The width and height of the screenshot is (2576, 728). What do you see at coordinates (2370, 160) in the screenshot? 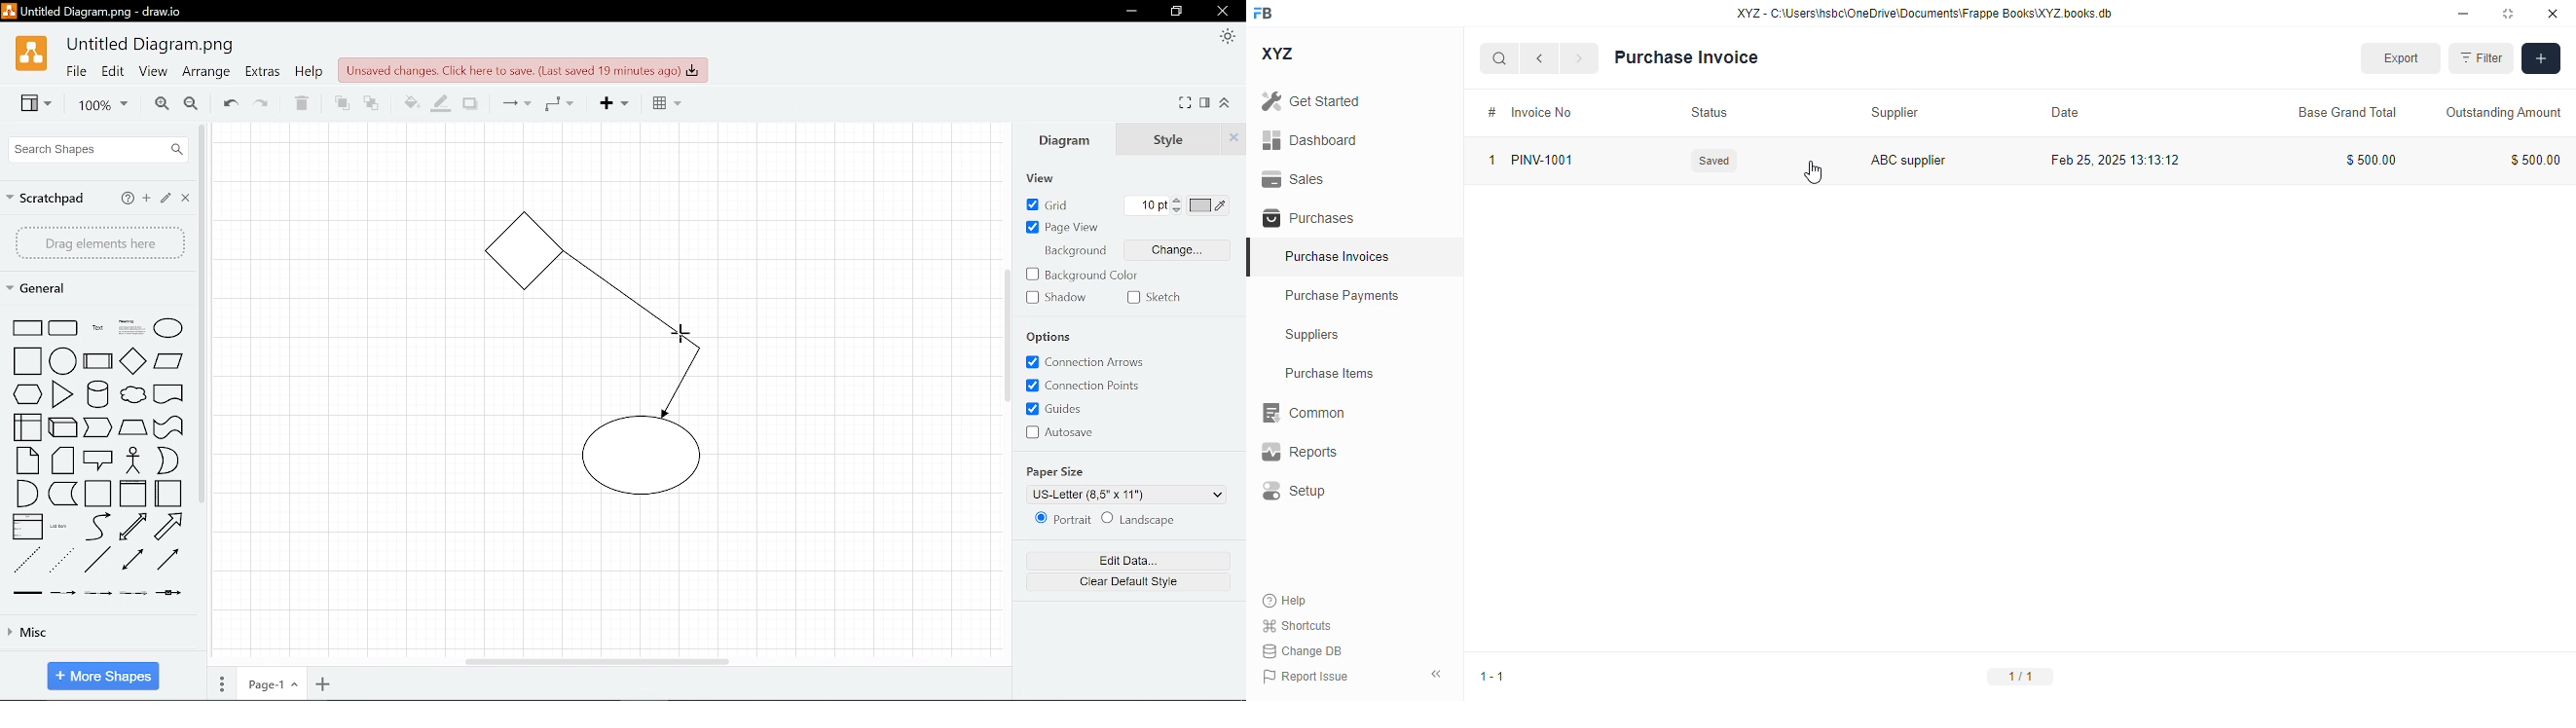
I see `$500.00` at bounding box center [2370, 160].